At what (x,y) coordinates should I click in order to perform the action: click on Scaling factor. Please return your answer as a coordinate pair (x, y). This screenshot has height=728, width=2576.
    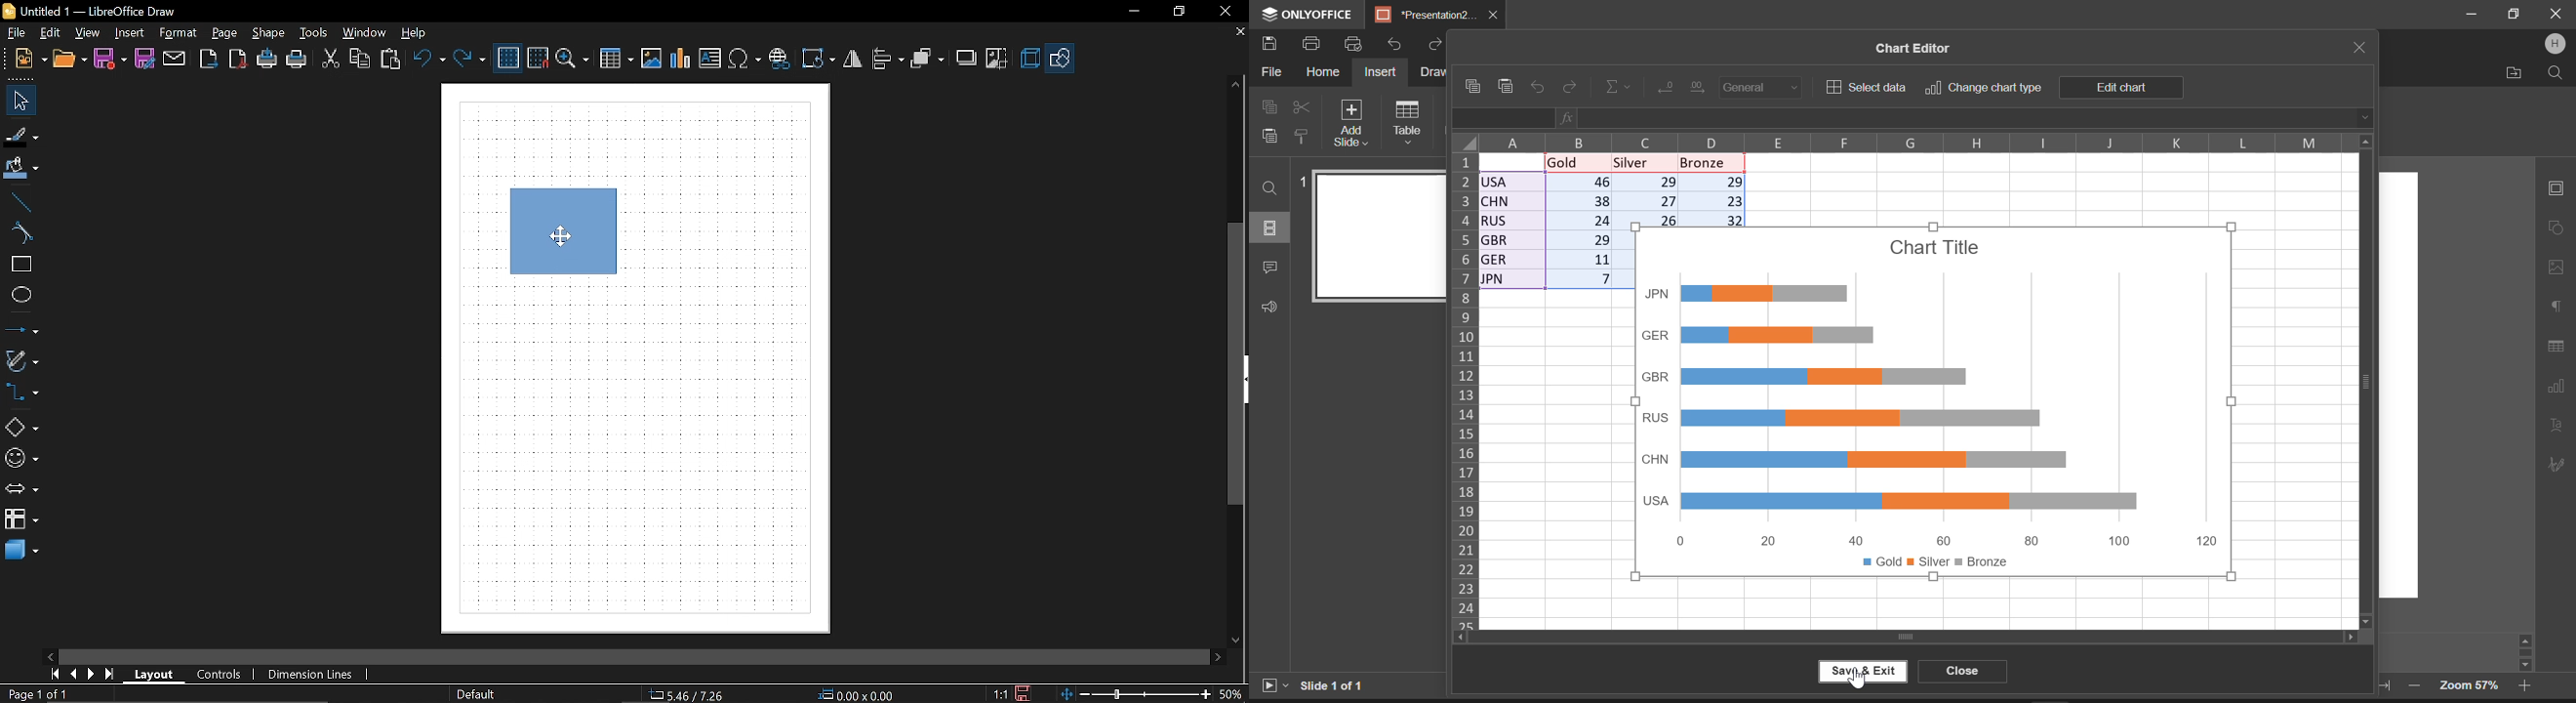
    Looking at the image, I should click on (998, 694).